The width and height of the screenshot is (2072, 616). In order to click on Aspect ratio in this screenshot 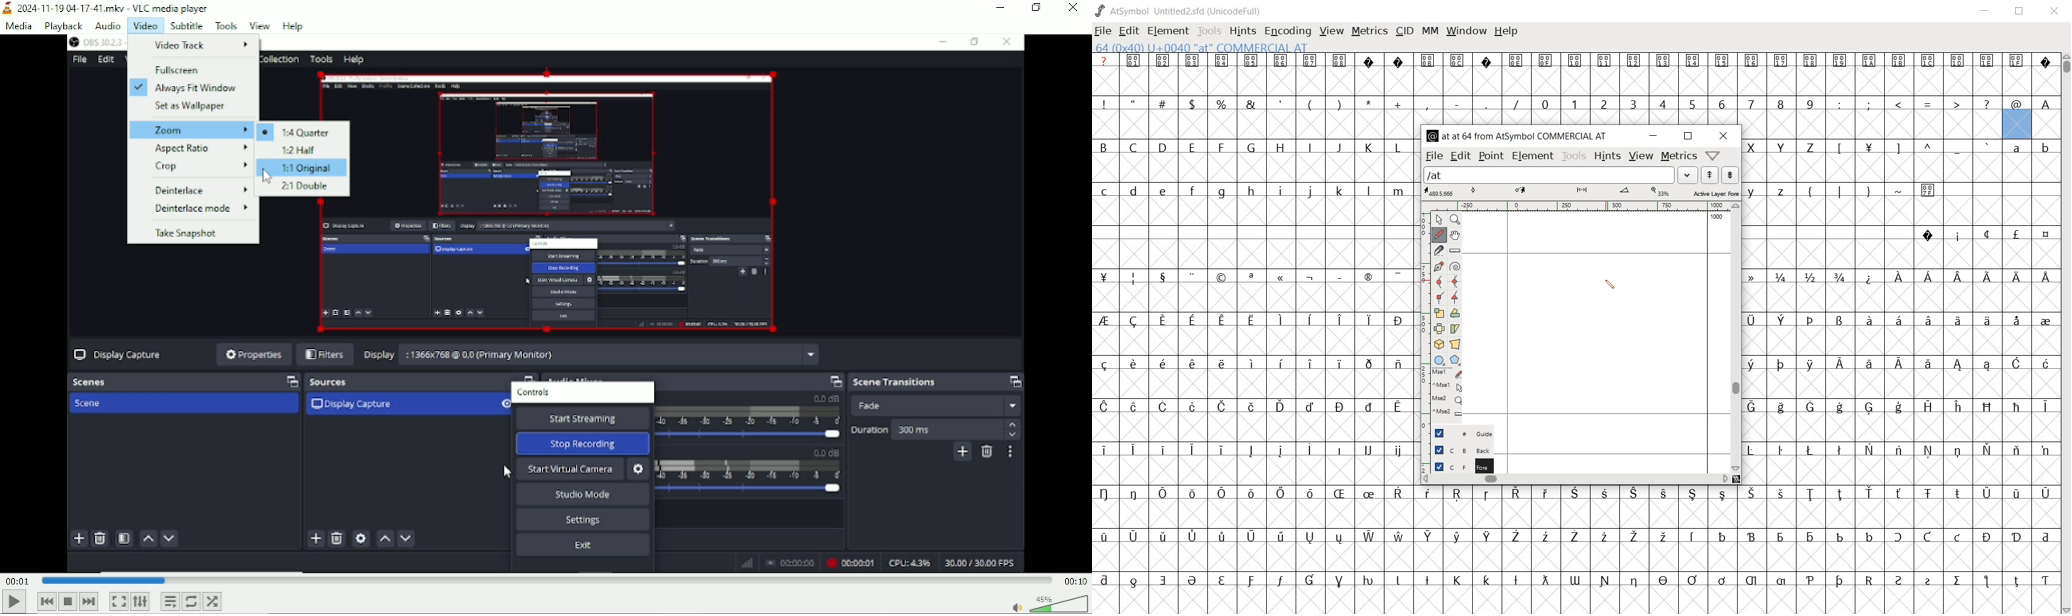, I will do `click(201, 148)`.